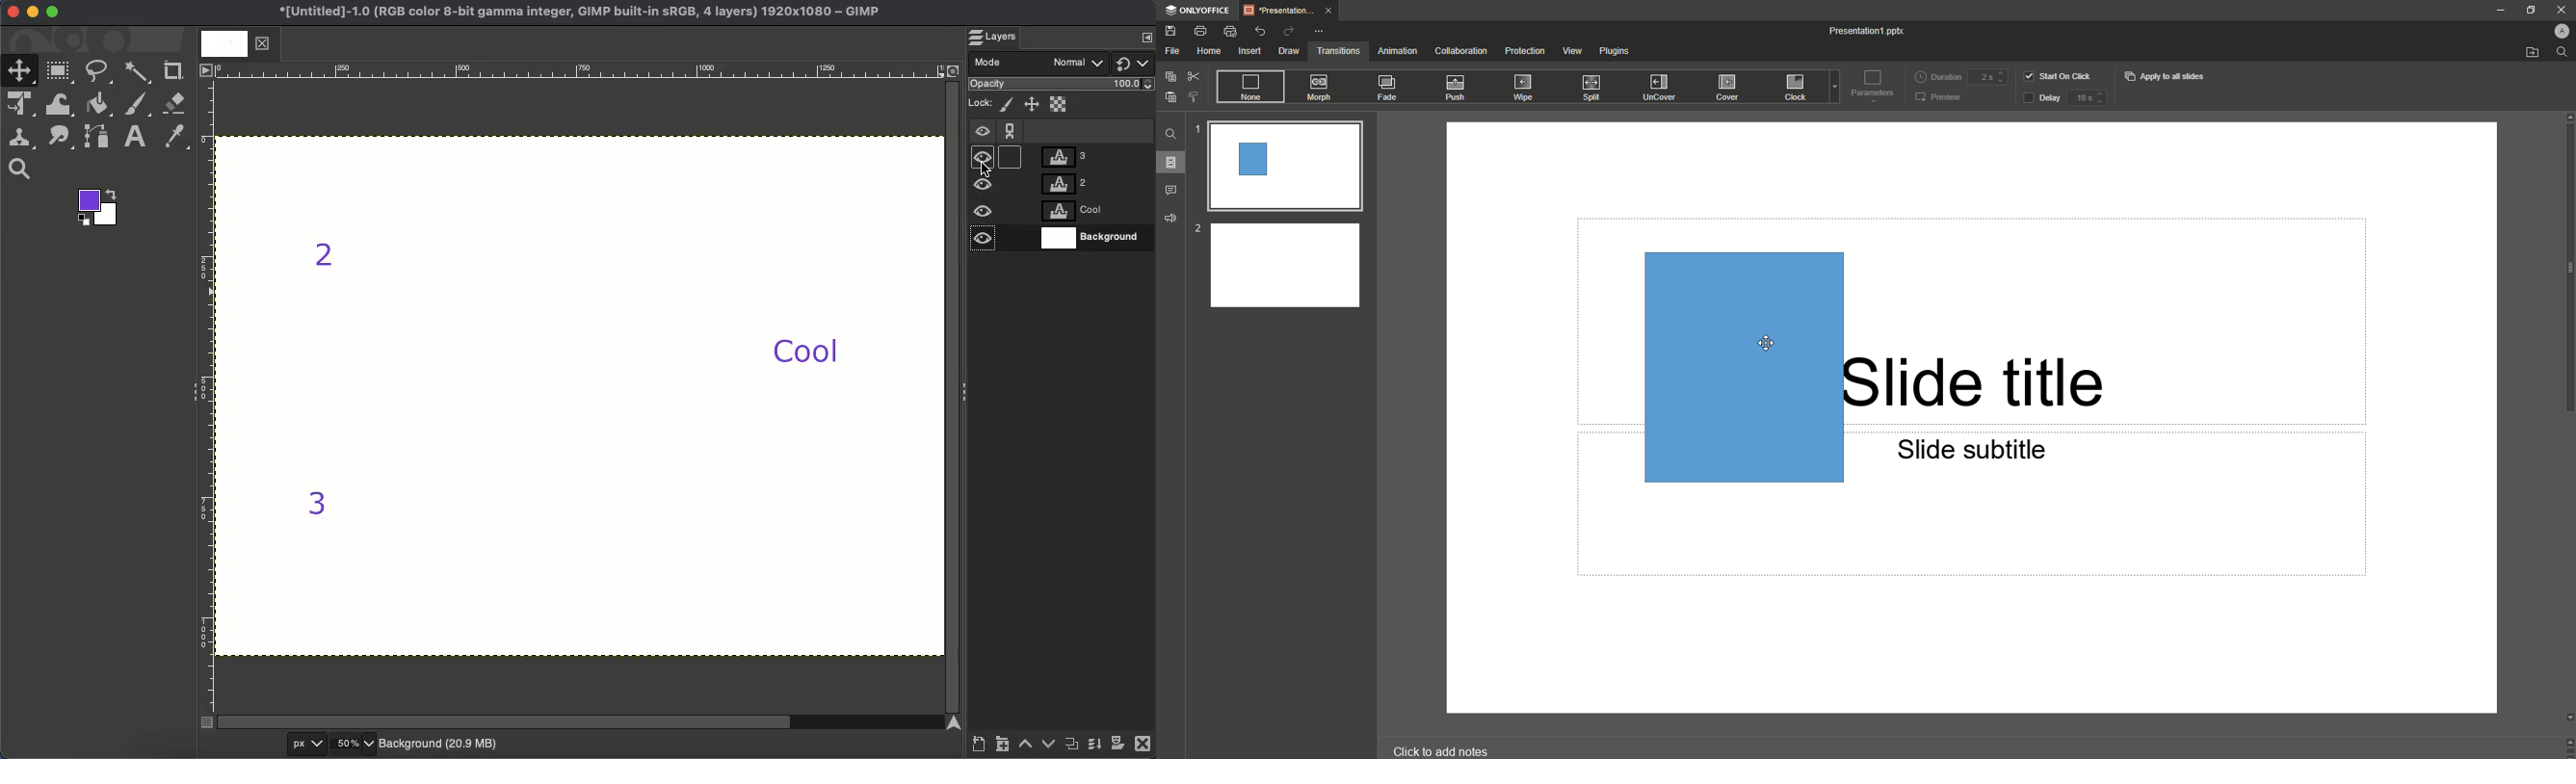 Image resolution: width=2576 pixels, height=784 pixels. Describe the element at coordinates (2568, 116) in the screenshot. I see `Up` at that location.